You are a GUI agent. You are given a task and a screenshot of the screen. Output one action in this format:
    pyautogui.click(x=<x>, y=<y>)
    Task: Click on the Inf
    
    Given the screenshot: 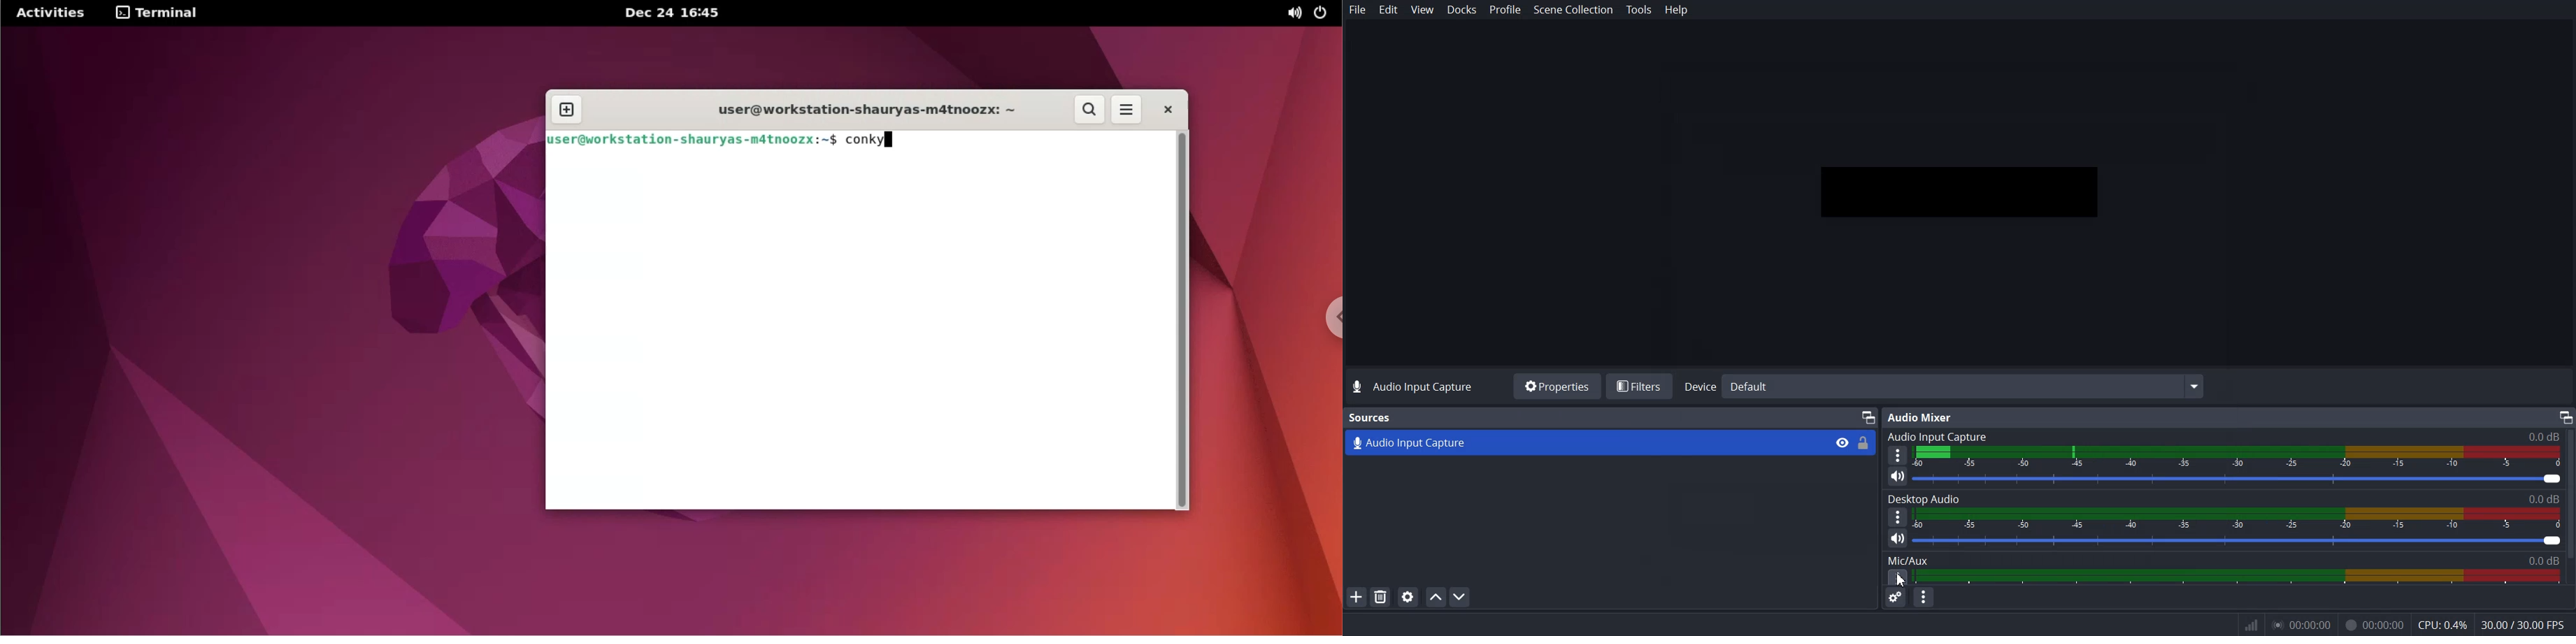 What is the action you would take?
    pyautogui.click(x=2252, y=626)
    